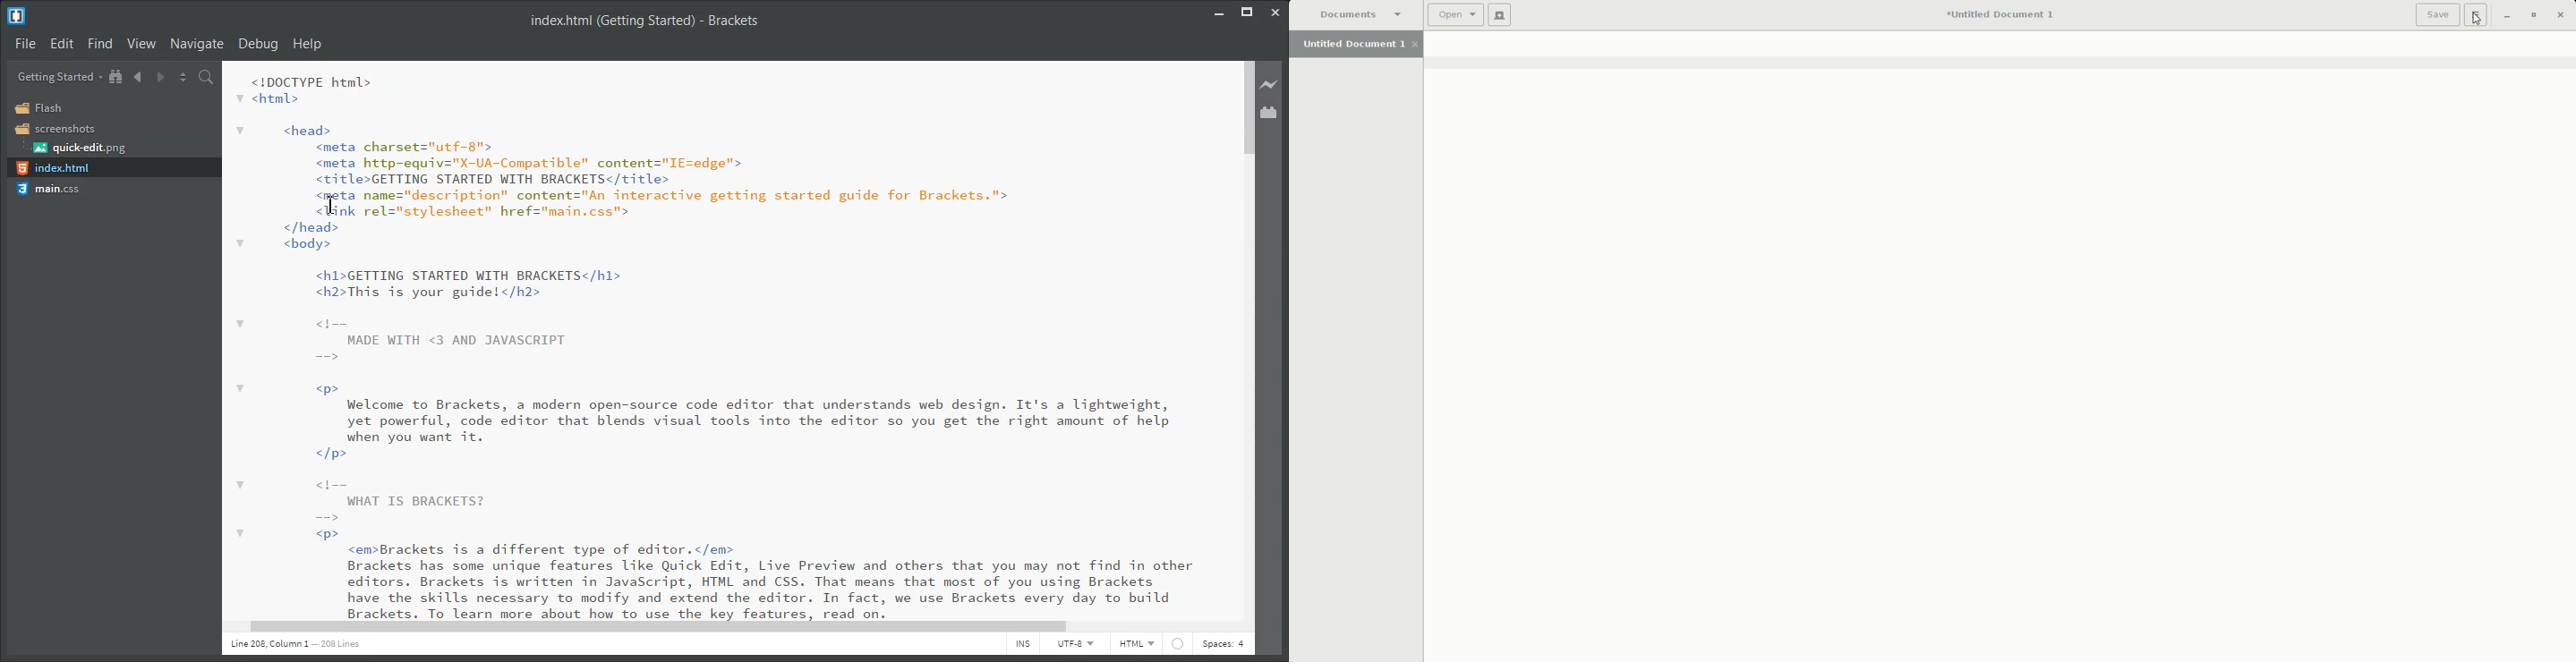 This screenshot has width=2576, height=672. I want to click on Documents, so click(1363, 15).